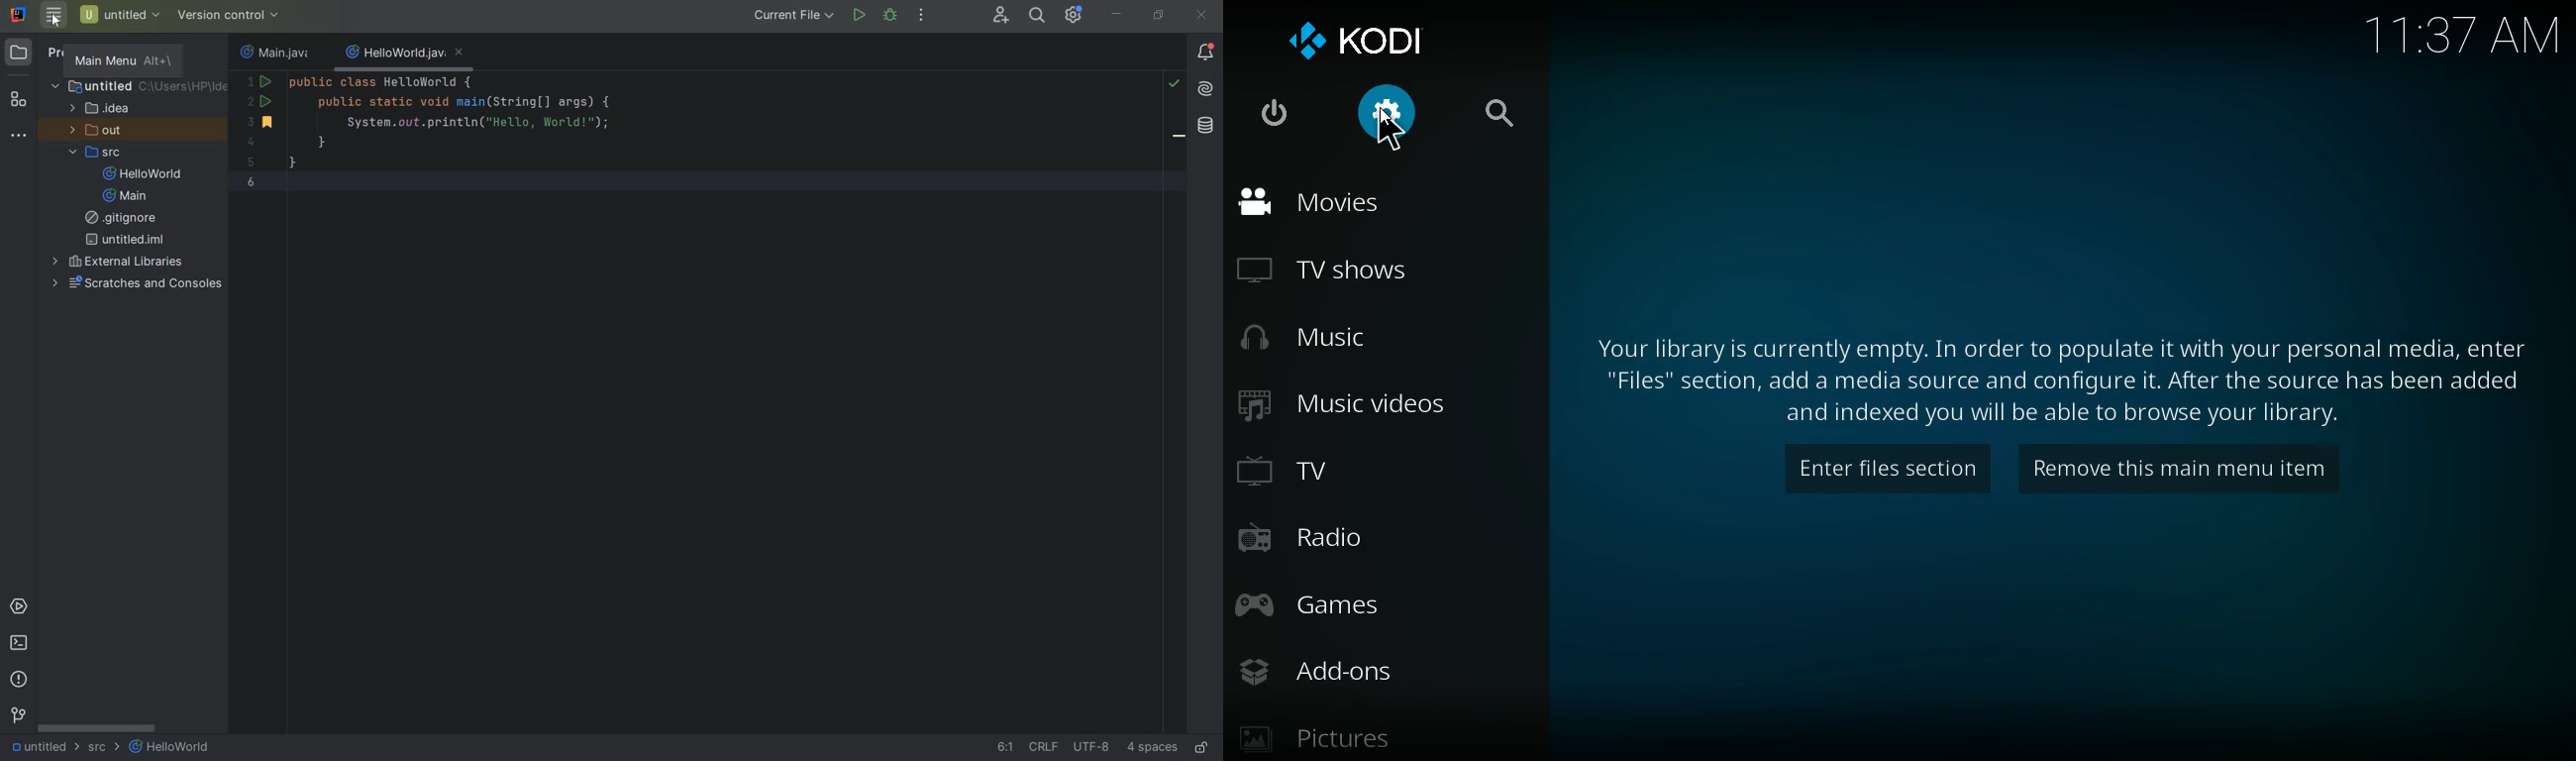  What do you see at coordinates (126, 239) in the screenshot?
I see `UNTITLED` at bounding box center [126, 239].